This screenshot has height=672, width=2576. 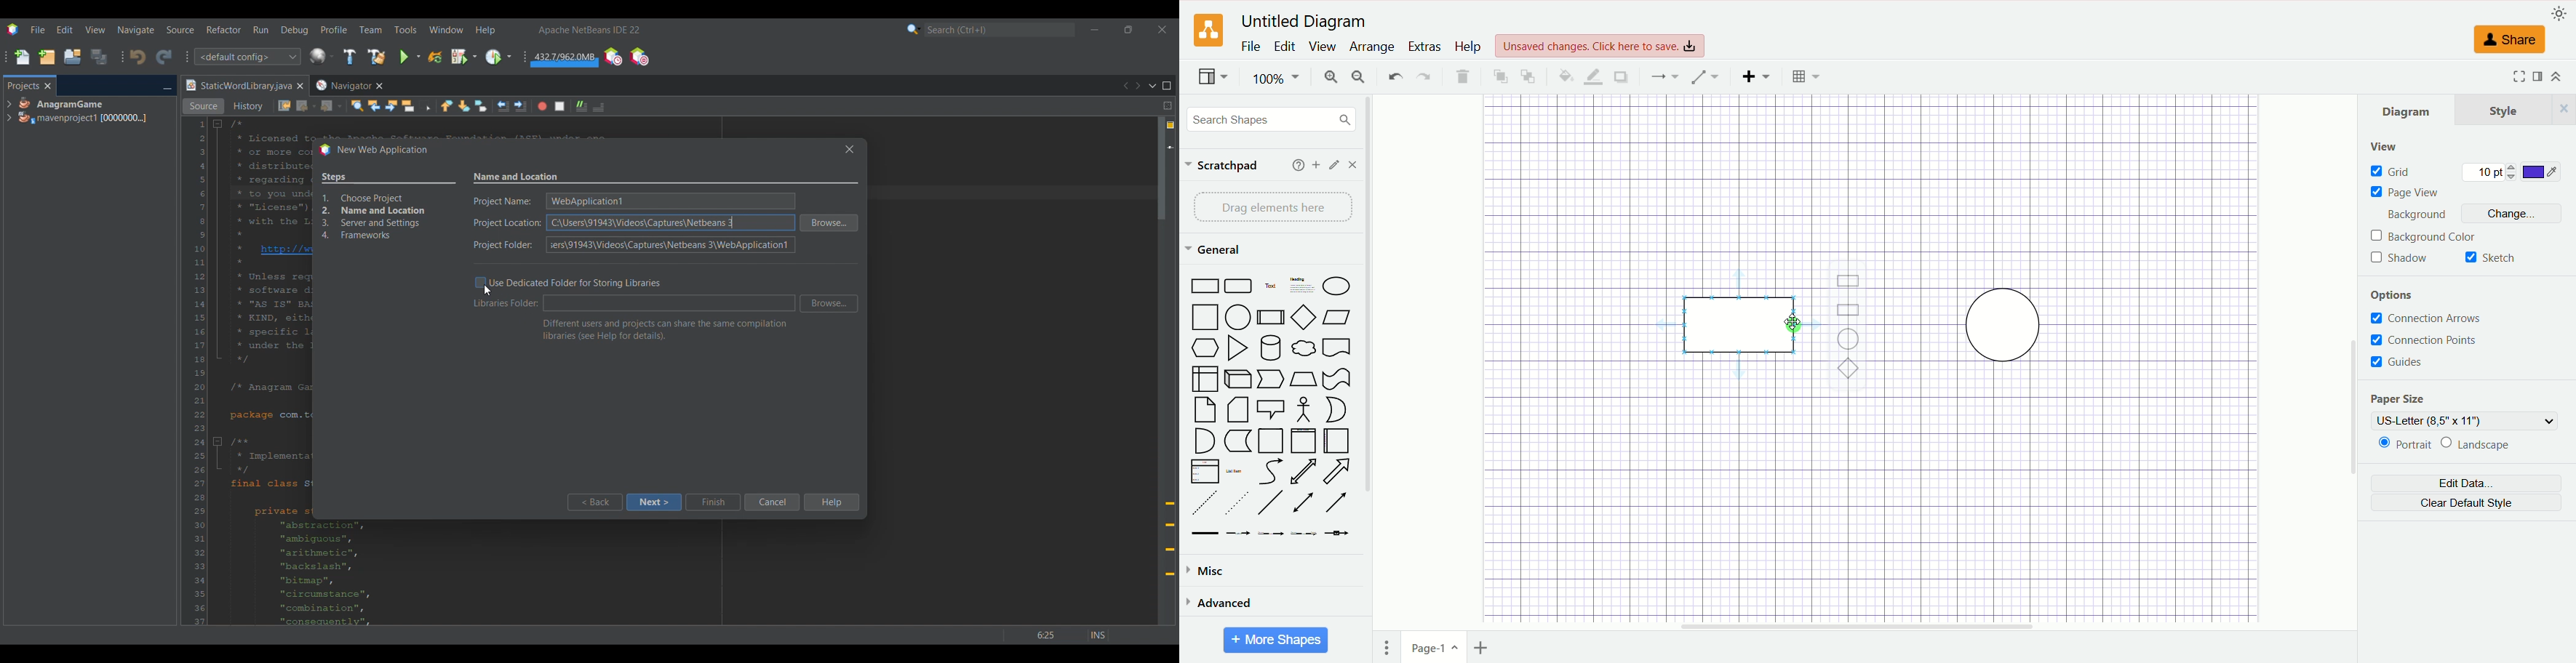 I want to click on Diamond, so click(x=1849, y=370).